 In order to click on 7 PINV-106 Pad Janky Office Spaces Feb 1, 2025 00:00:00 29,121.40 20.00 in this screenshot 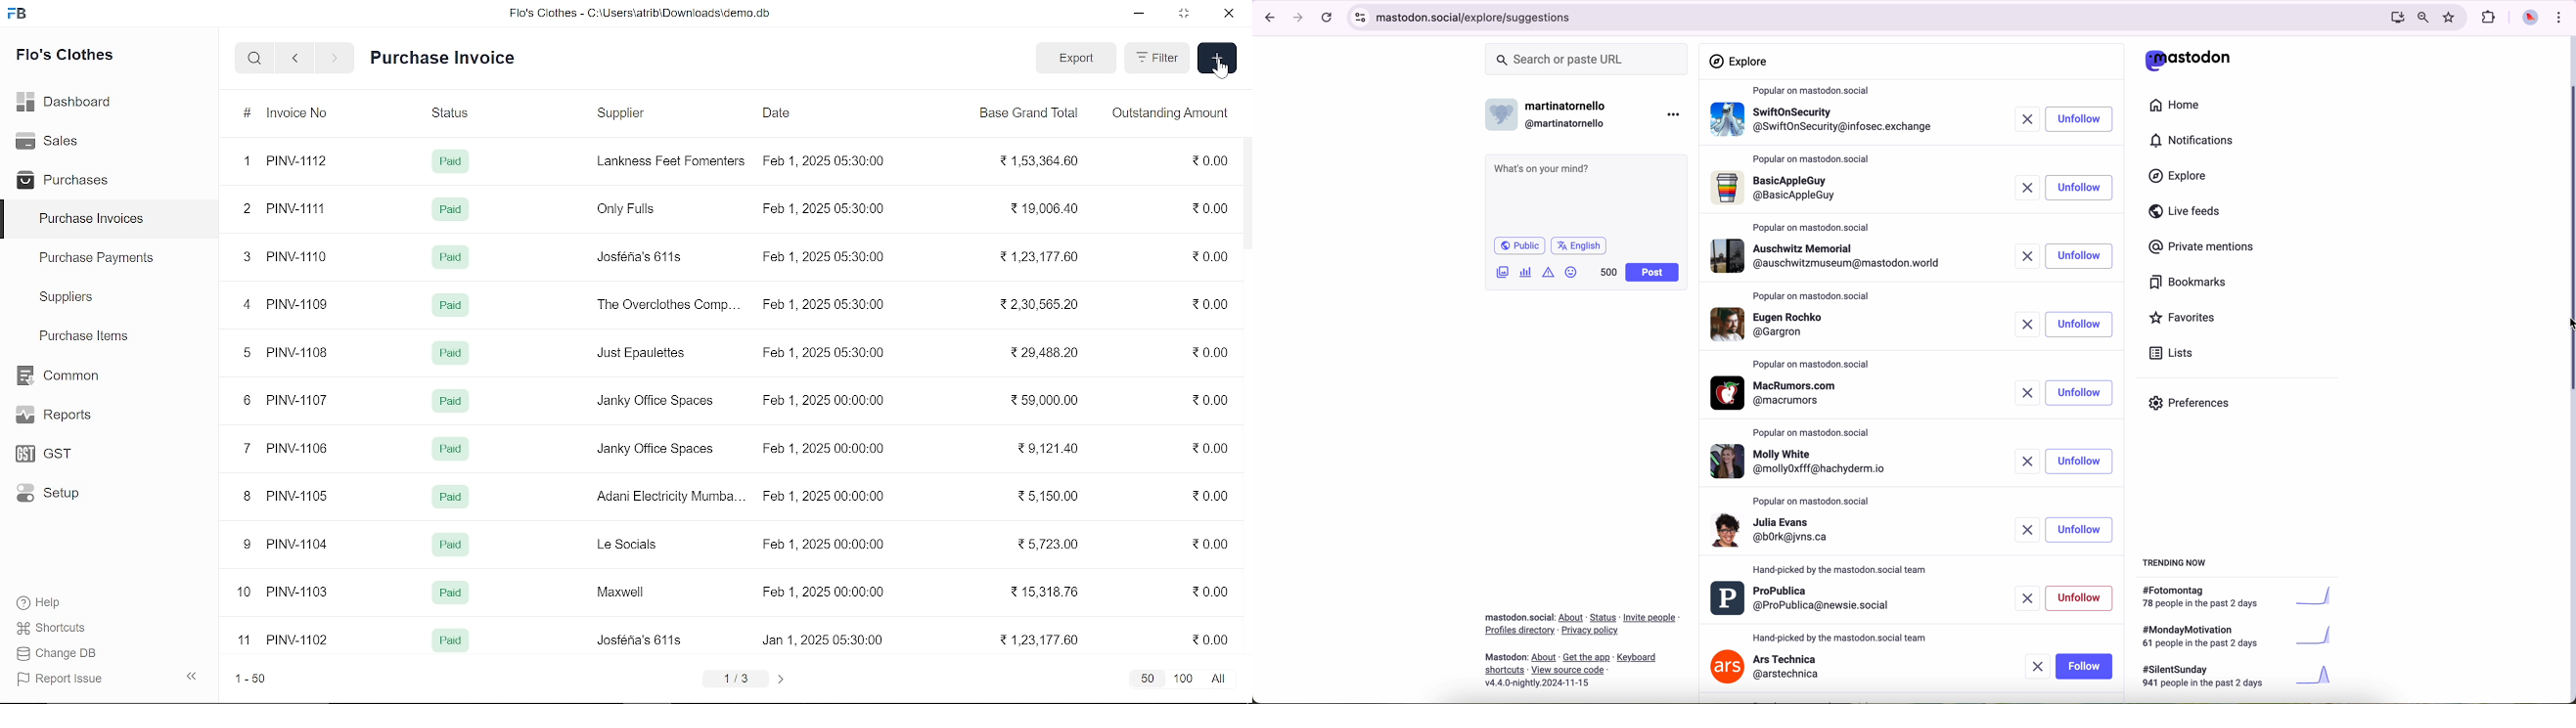, I will do `click(730, 449)`.